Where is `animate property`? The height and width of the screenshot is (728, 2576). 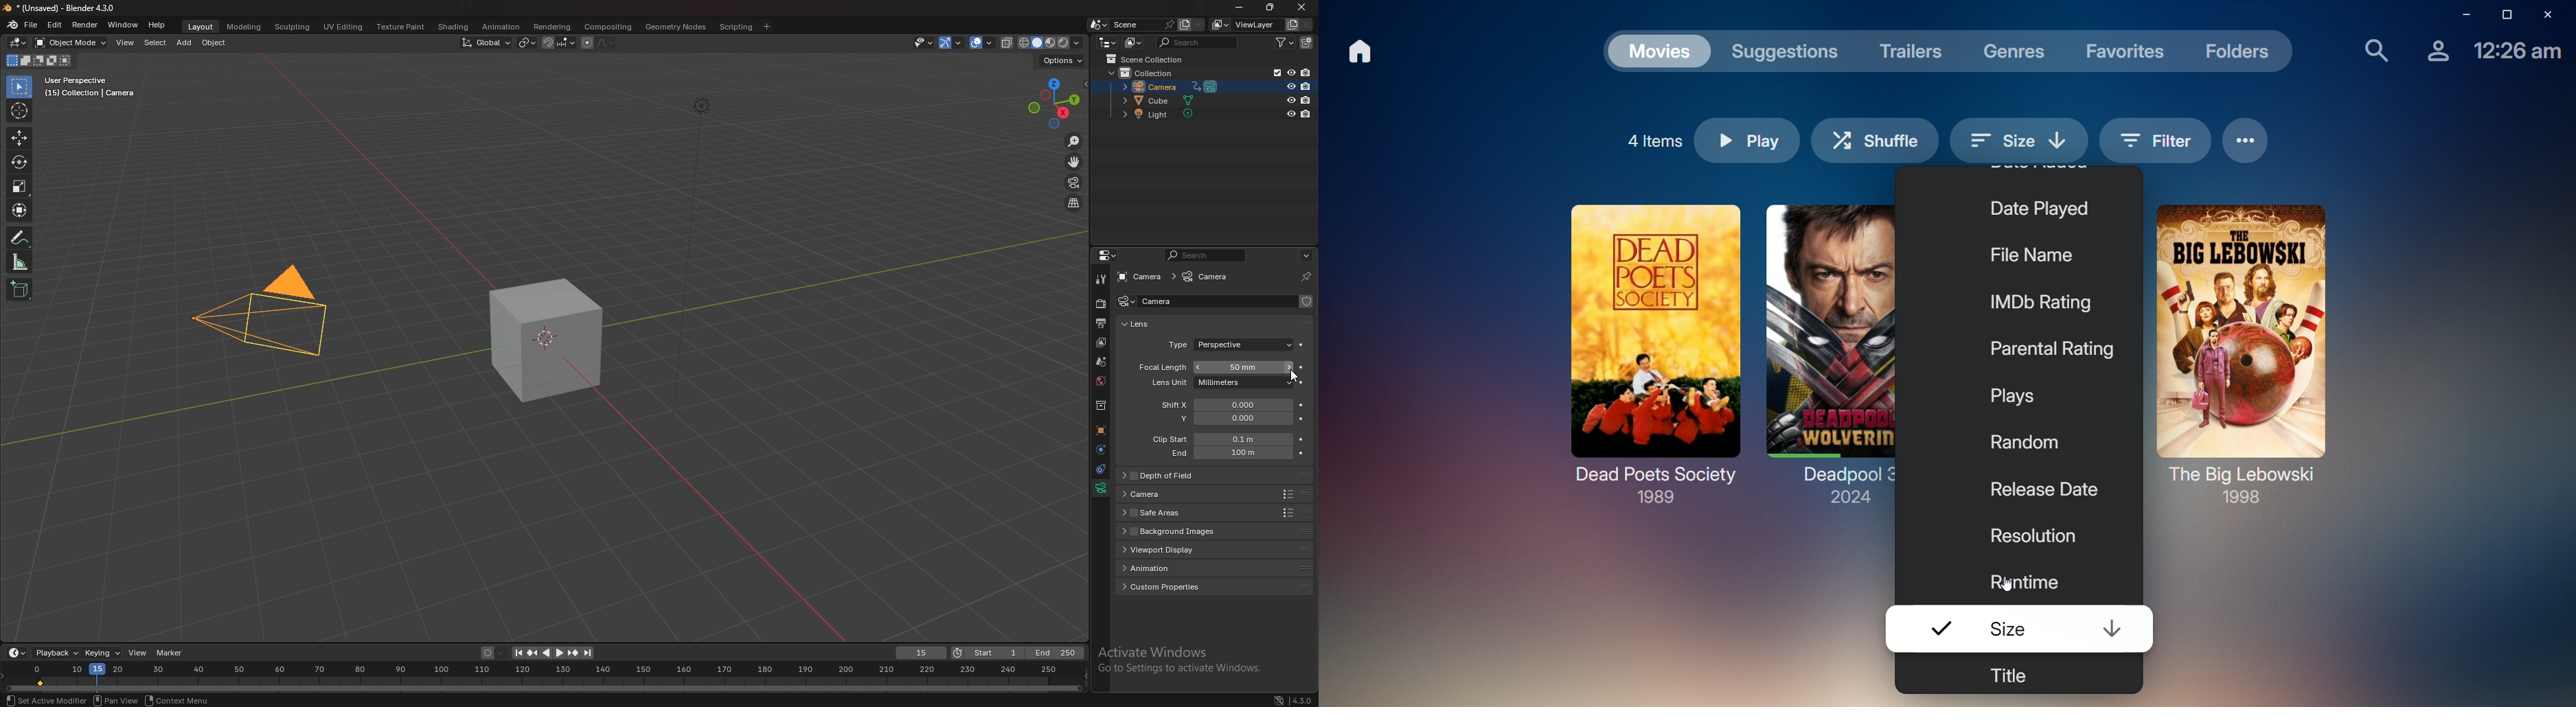 animate property is located at coordinates (1303, 345).